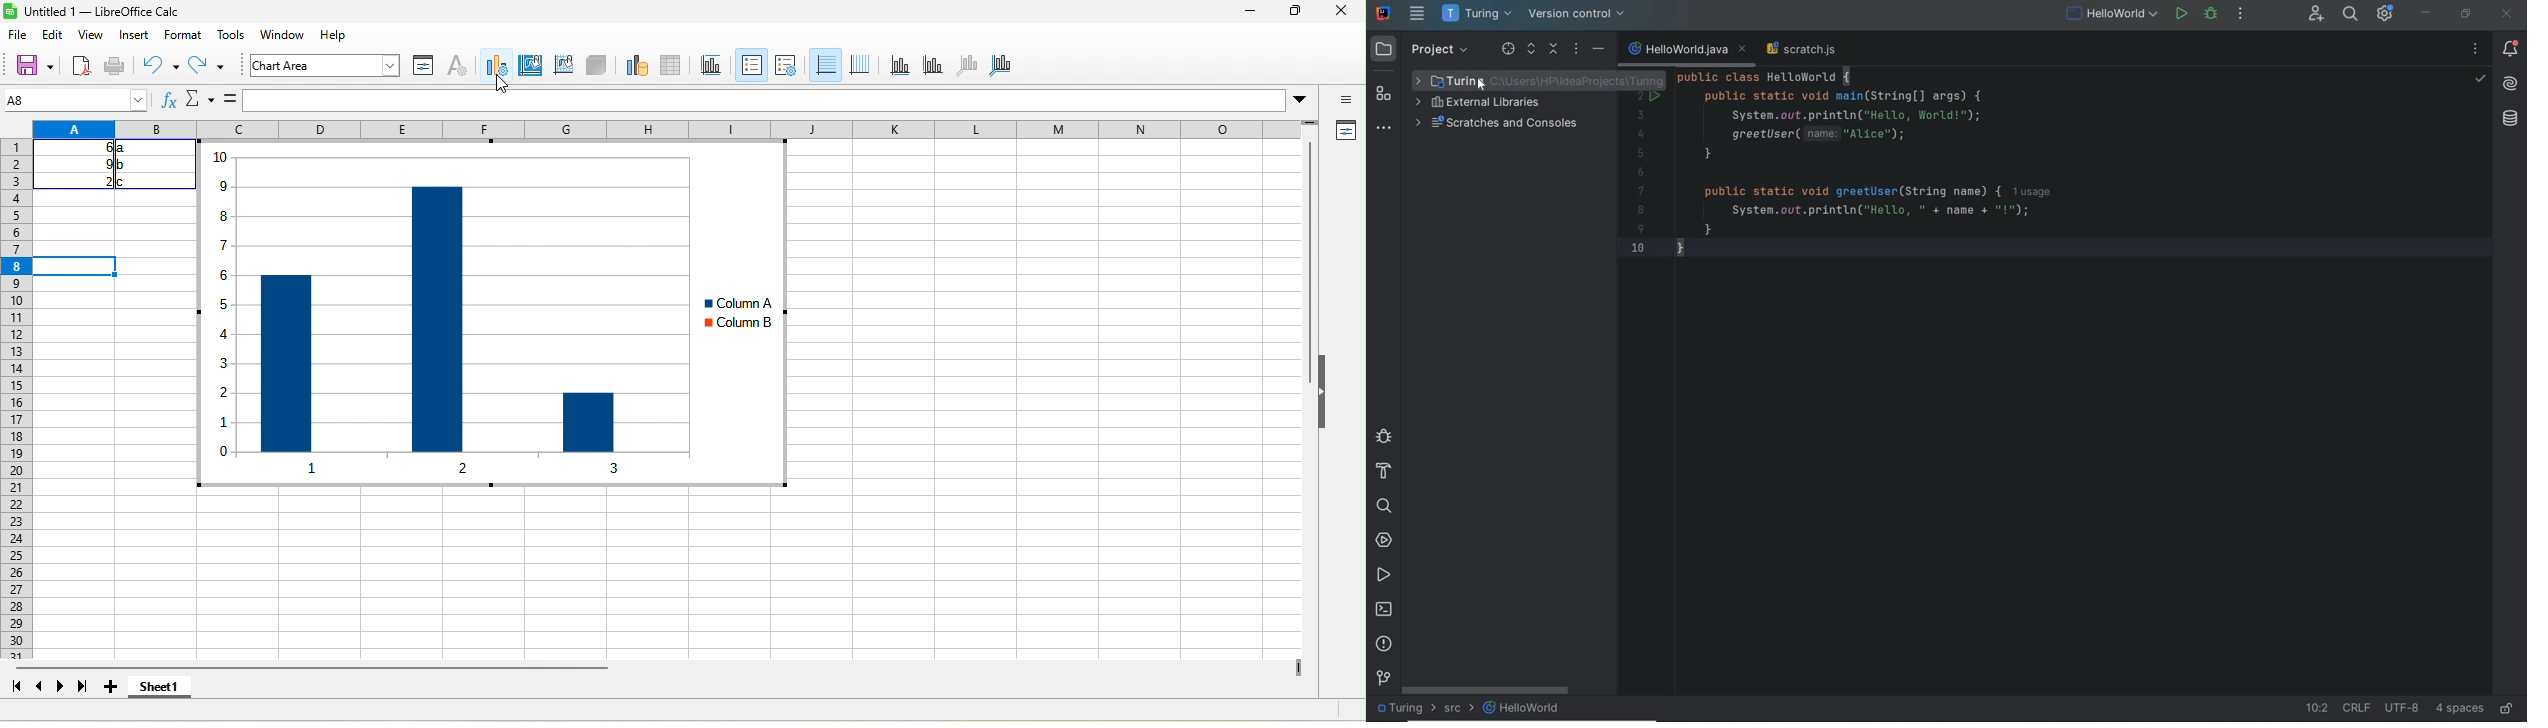  Describe the element at coordinates (1339, 102) in the screenshot. I see `sidebar settings` at that location.